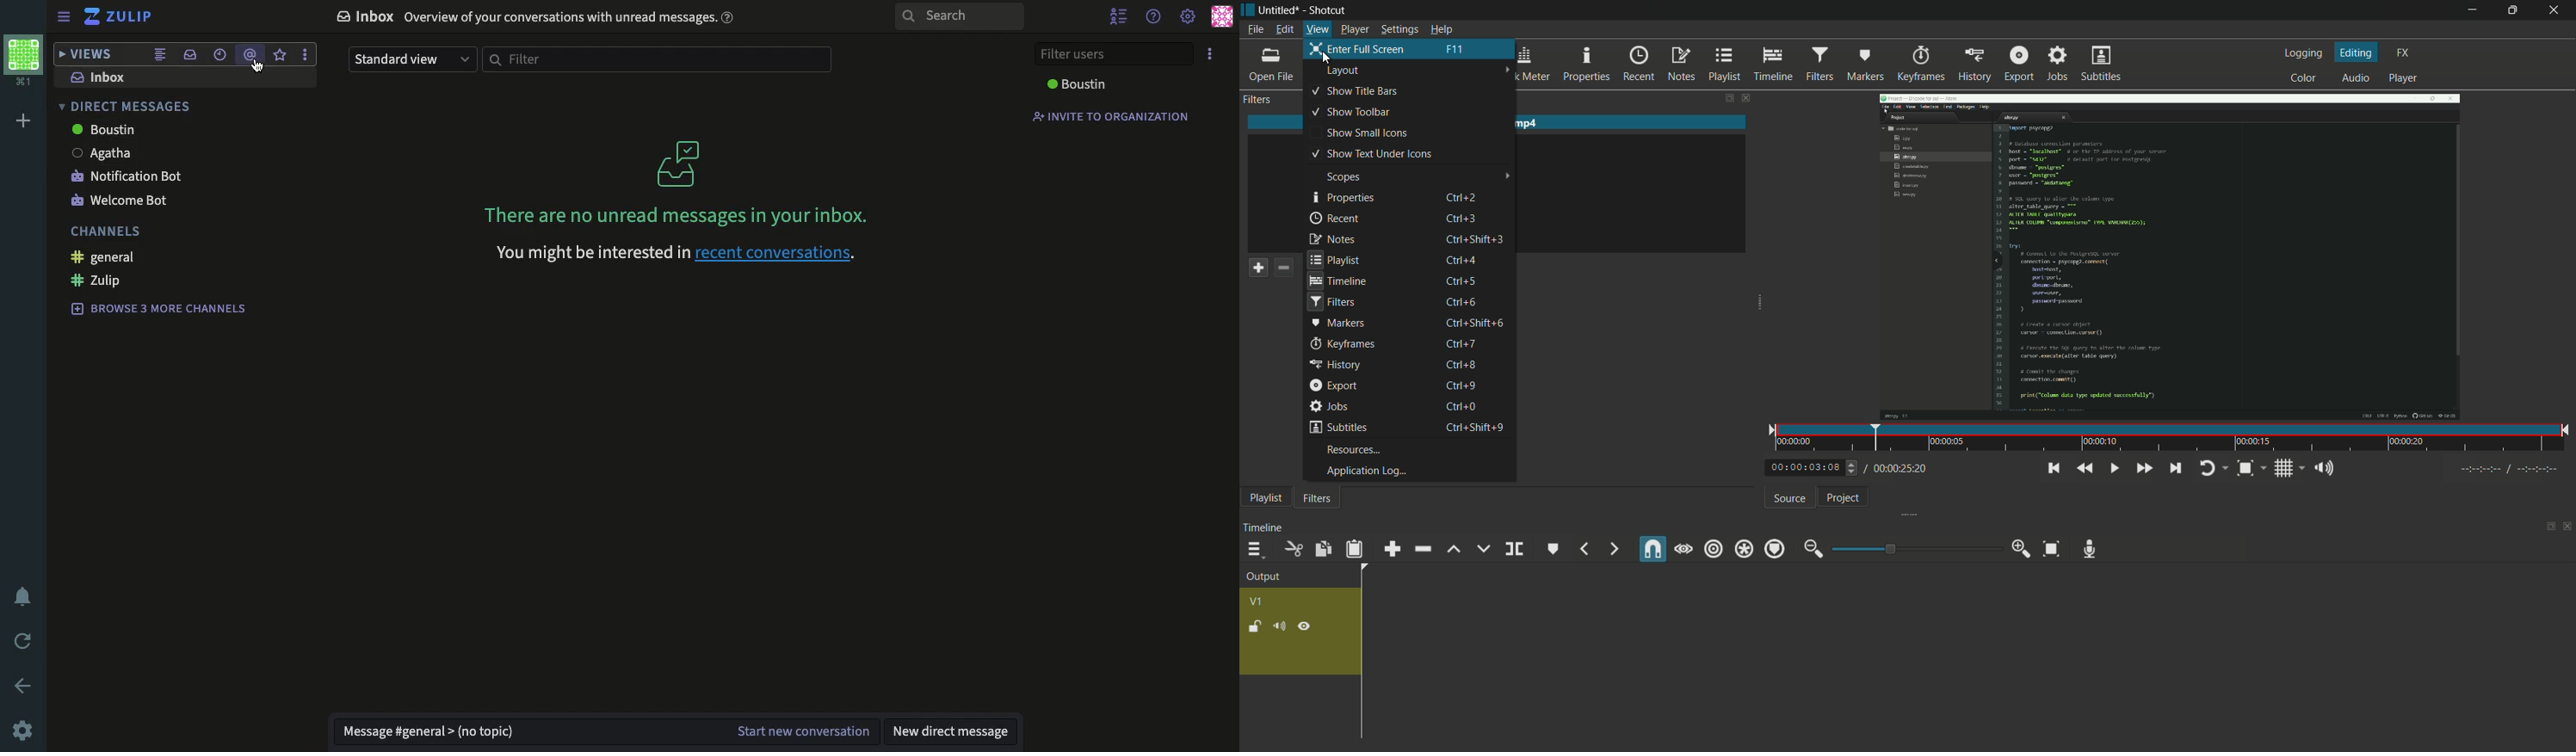 Image resolution: width=2576 pixels, height=756 pixels. I want to click on combined feed, so click(164, 52).